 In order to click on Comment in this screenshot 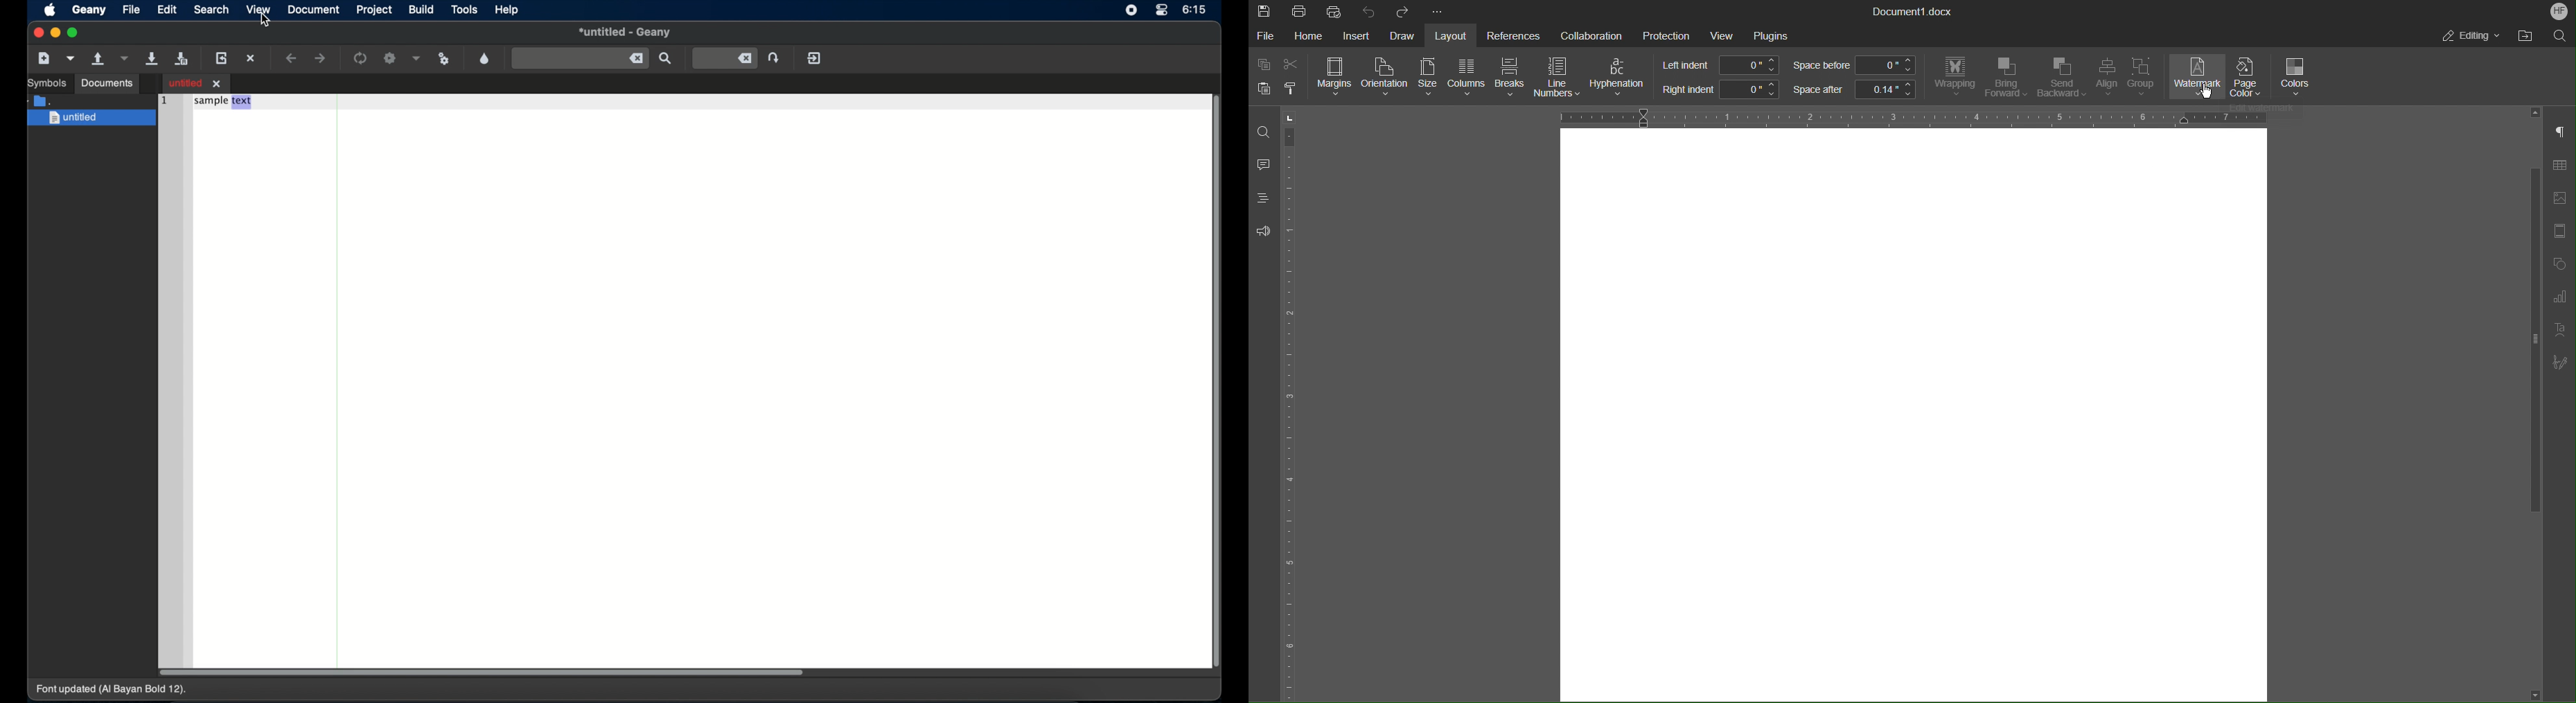, I will do `click(1264, 166)`.